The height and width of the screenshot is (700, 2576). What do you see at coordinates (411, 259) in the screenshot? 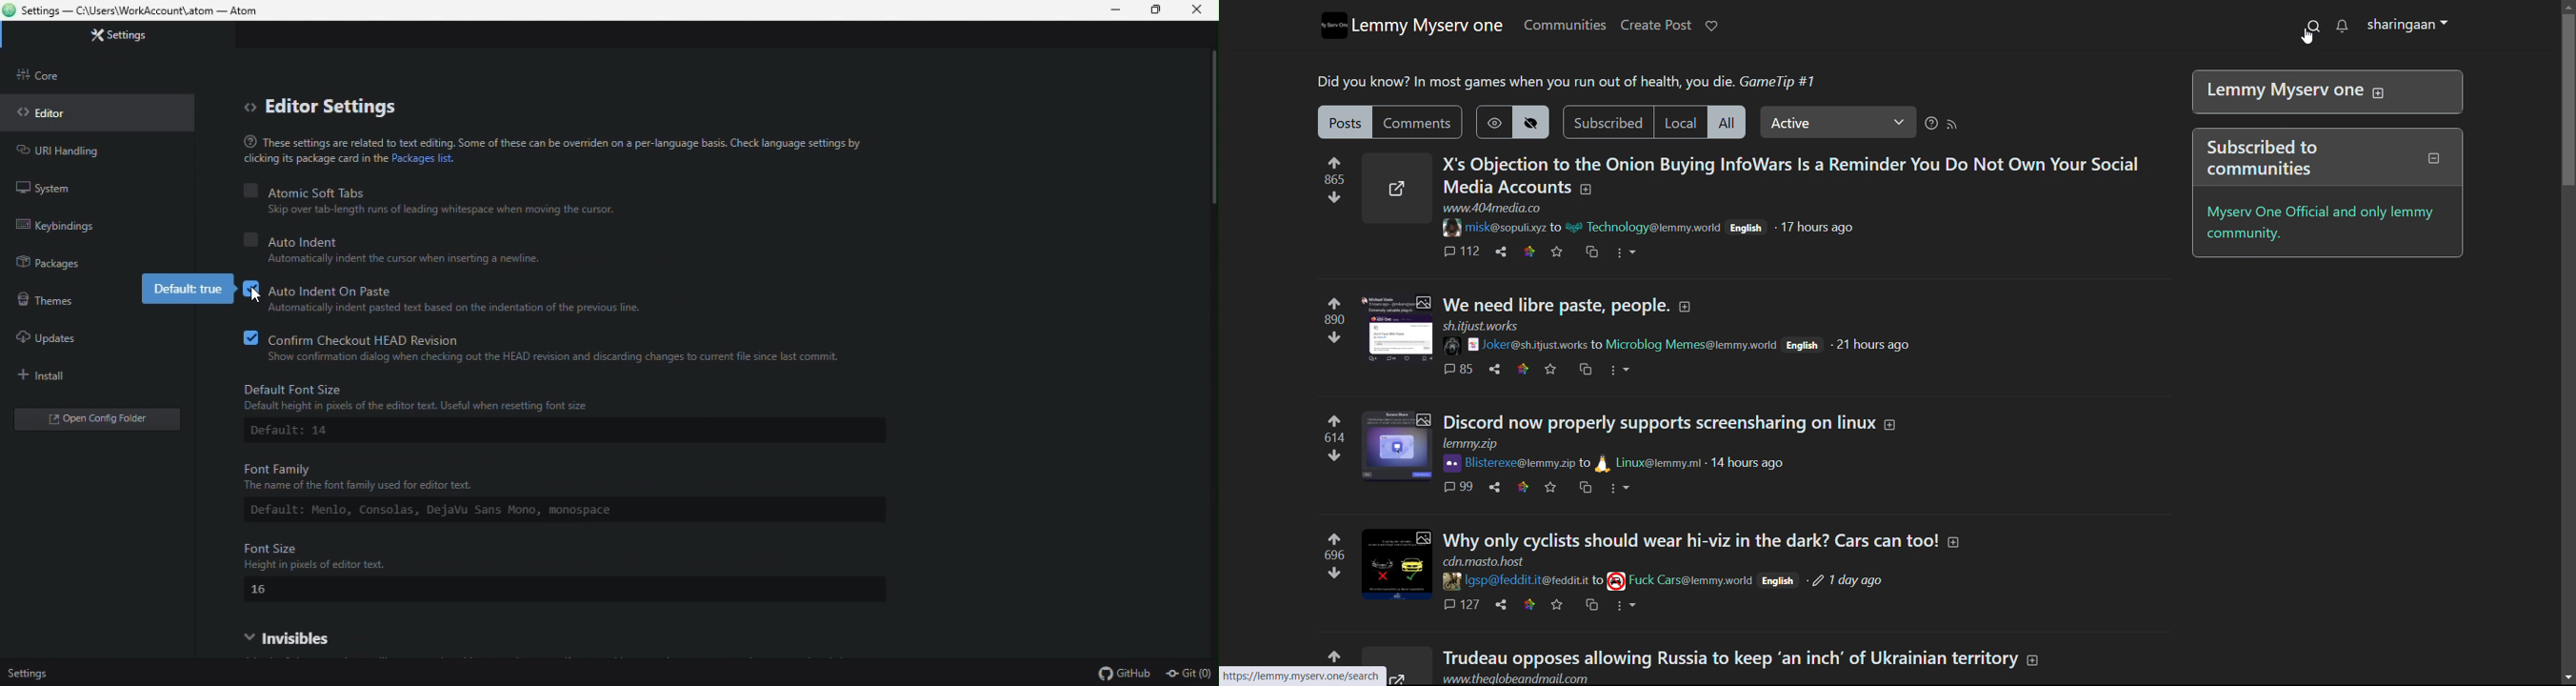
I see `Automatically indent the cursor when inserting a newline.` at bounding box center [411, 259].